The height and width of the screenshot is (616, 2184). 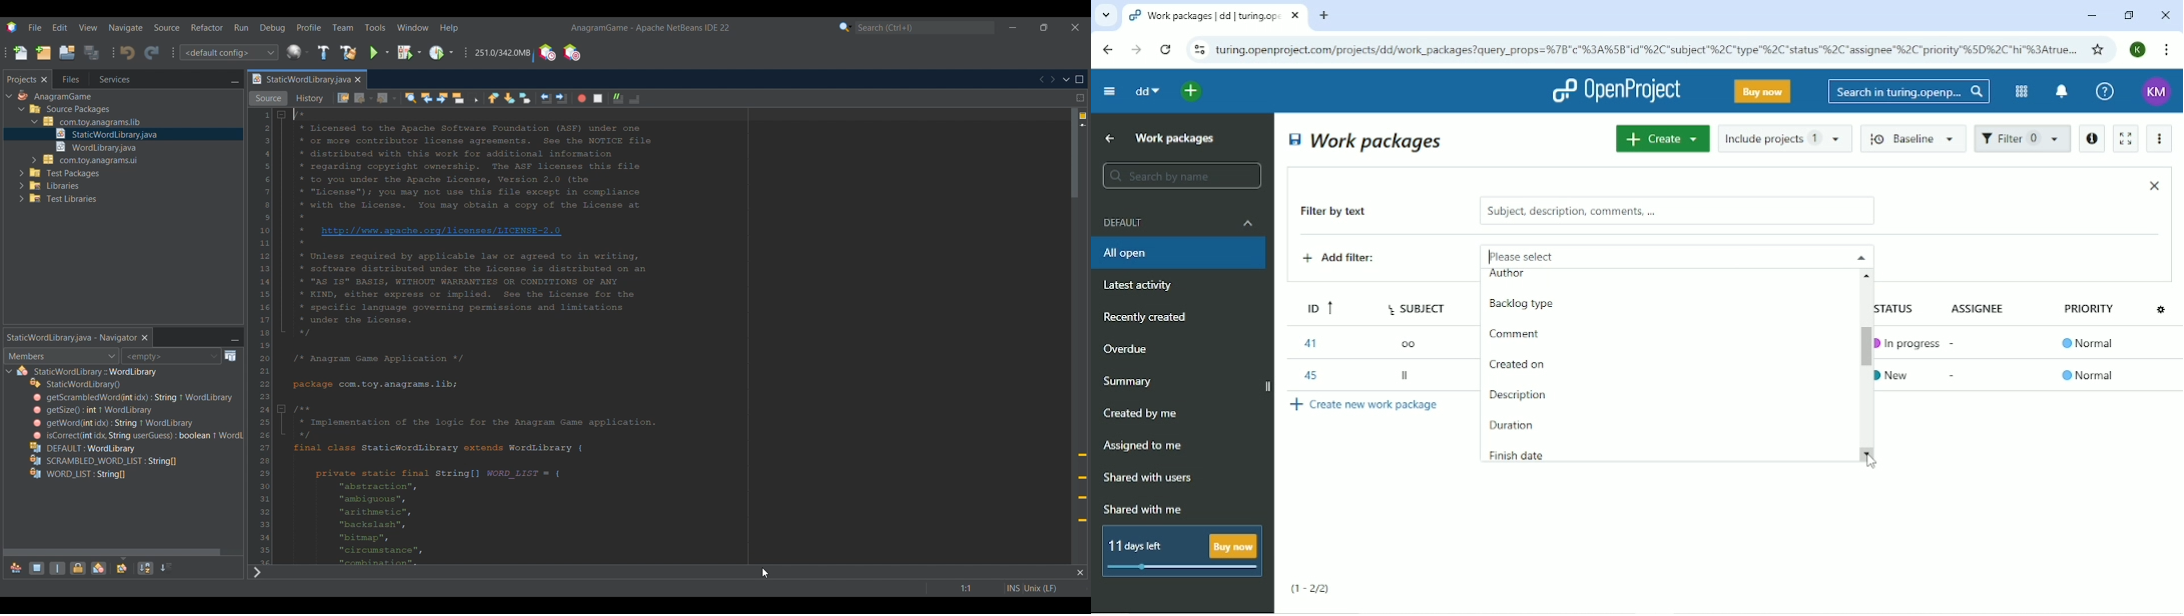 What do you see at coordinates (70, 110) in the screenshot?
I see `` at bounding box center [70, 110].